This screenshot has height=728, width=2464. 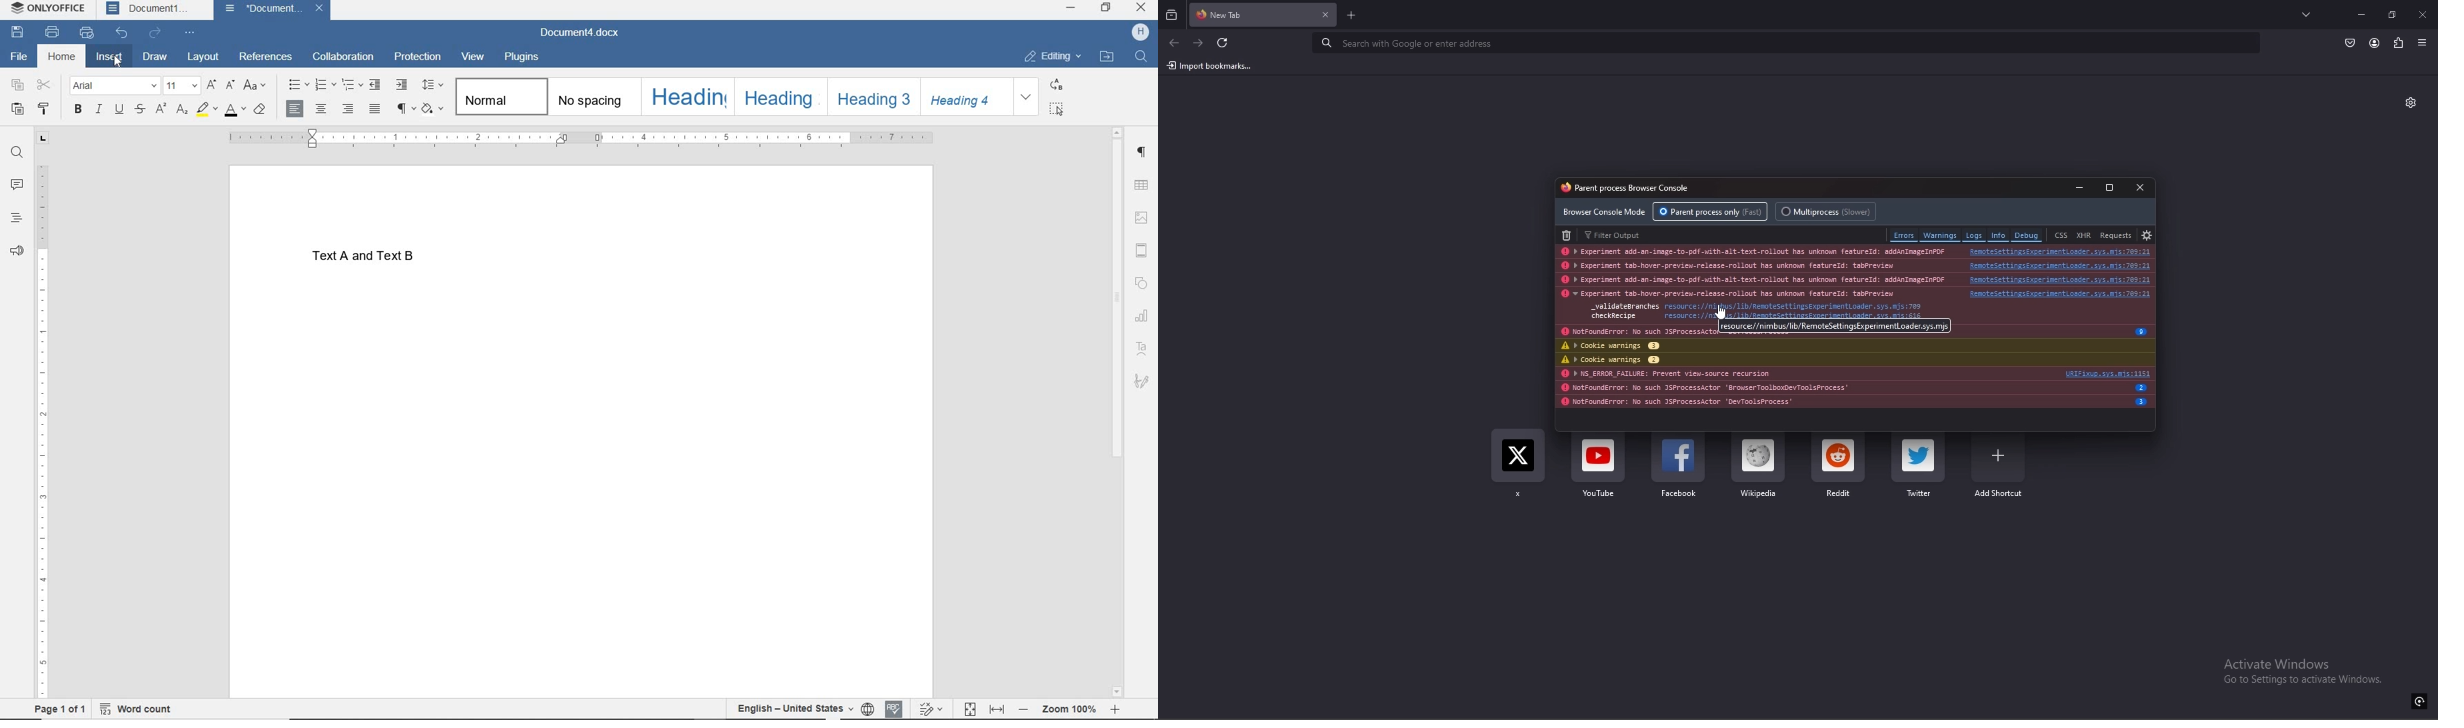 I want to click on FILE, so click(x=23, y=57).